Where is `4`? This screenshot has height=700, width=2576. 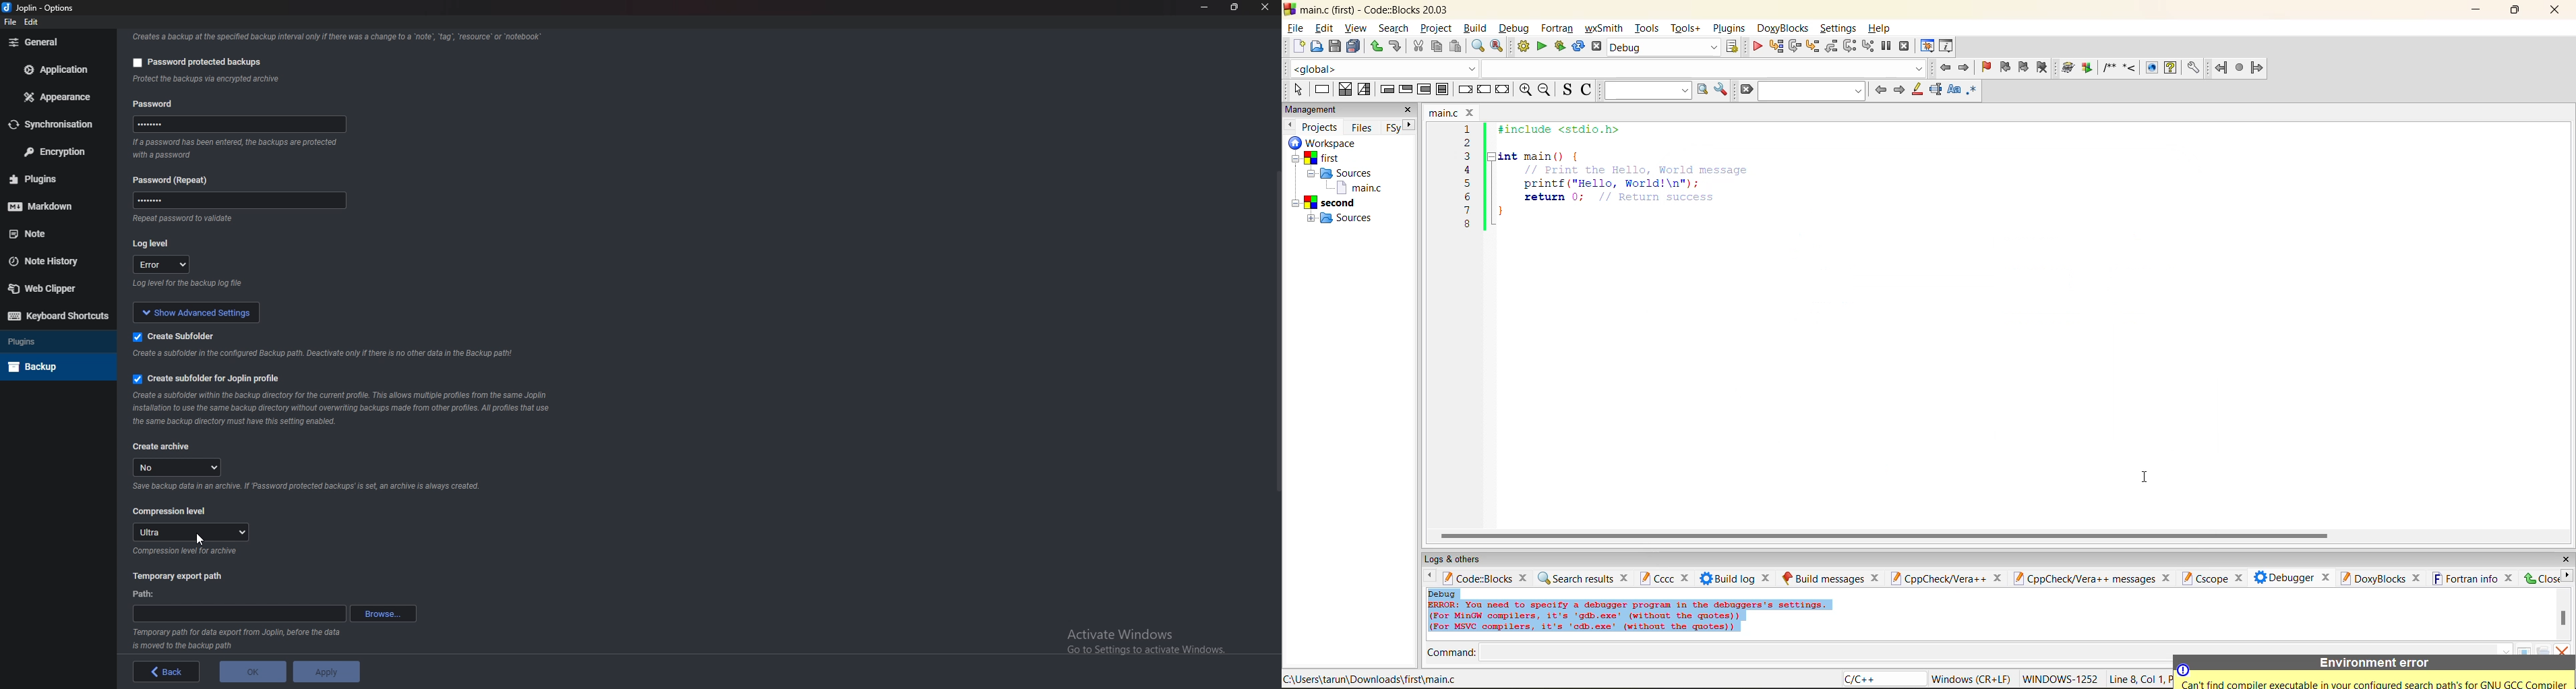 4 is located at coordinates (1468, 170).